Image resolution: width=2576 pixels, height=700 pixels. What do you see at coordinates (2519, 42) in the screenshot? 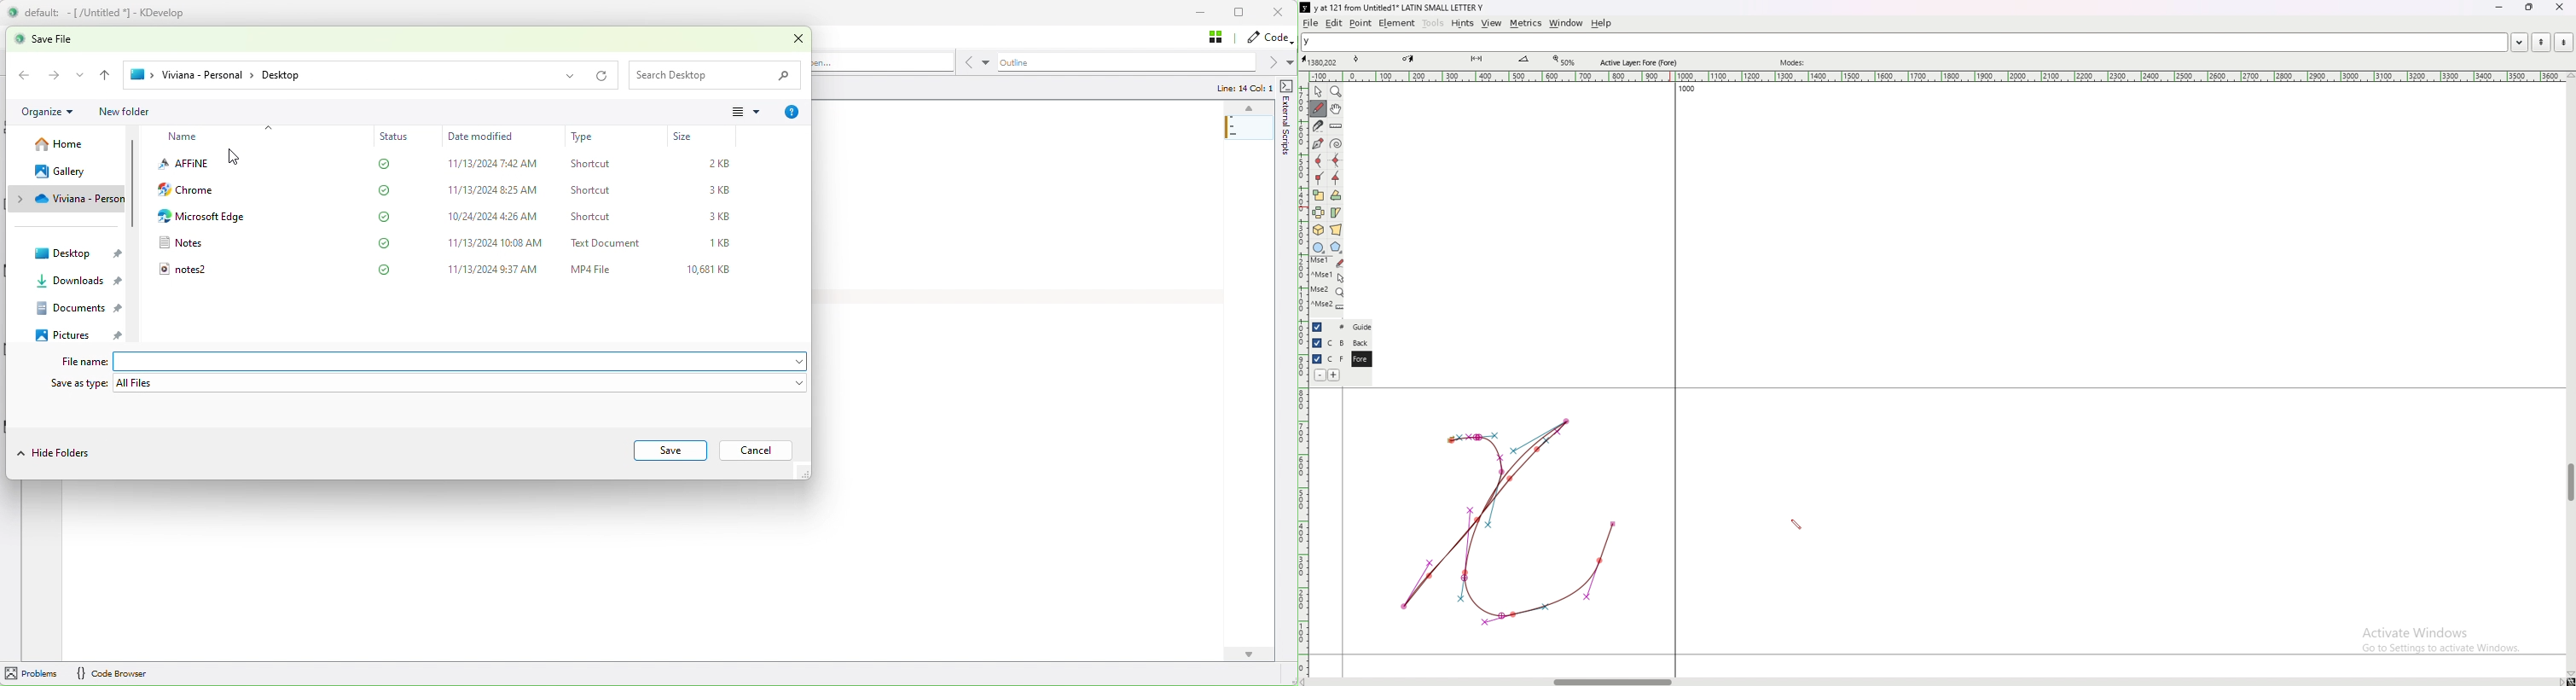
I see `open word list` at bounding box center [2519, 42].